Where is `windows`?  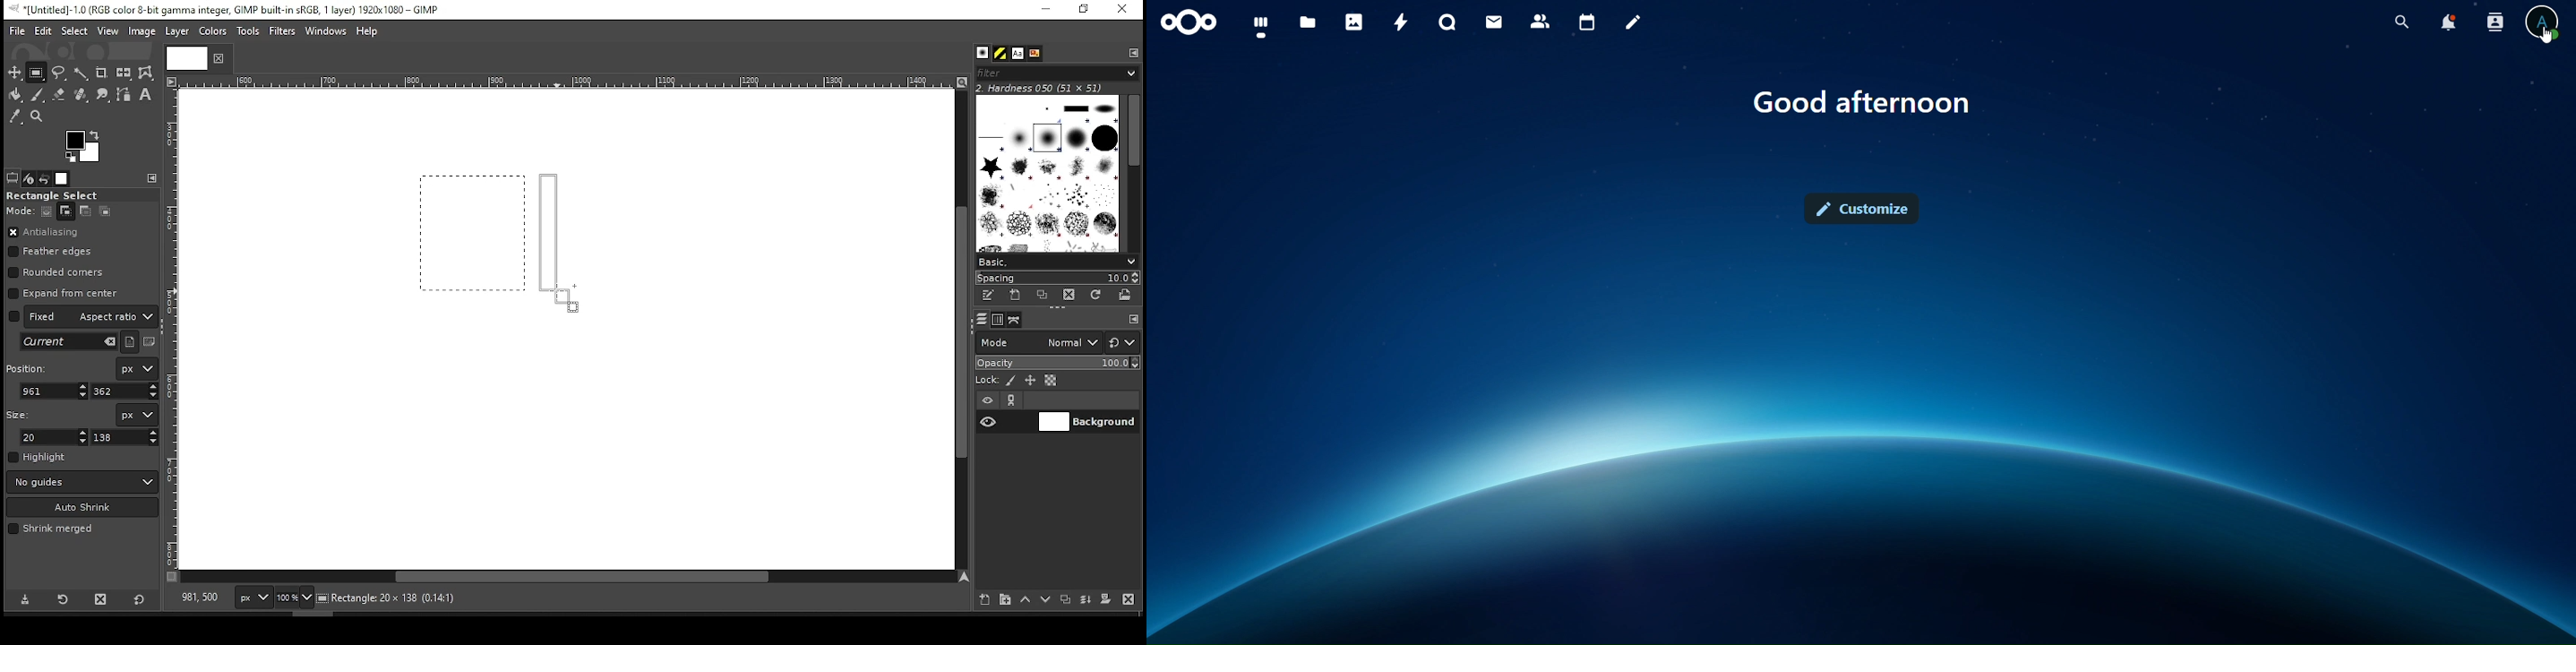
windows is located at coordinates (327, 32).